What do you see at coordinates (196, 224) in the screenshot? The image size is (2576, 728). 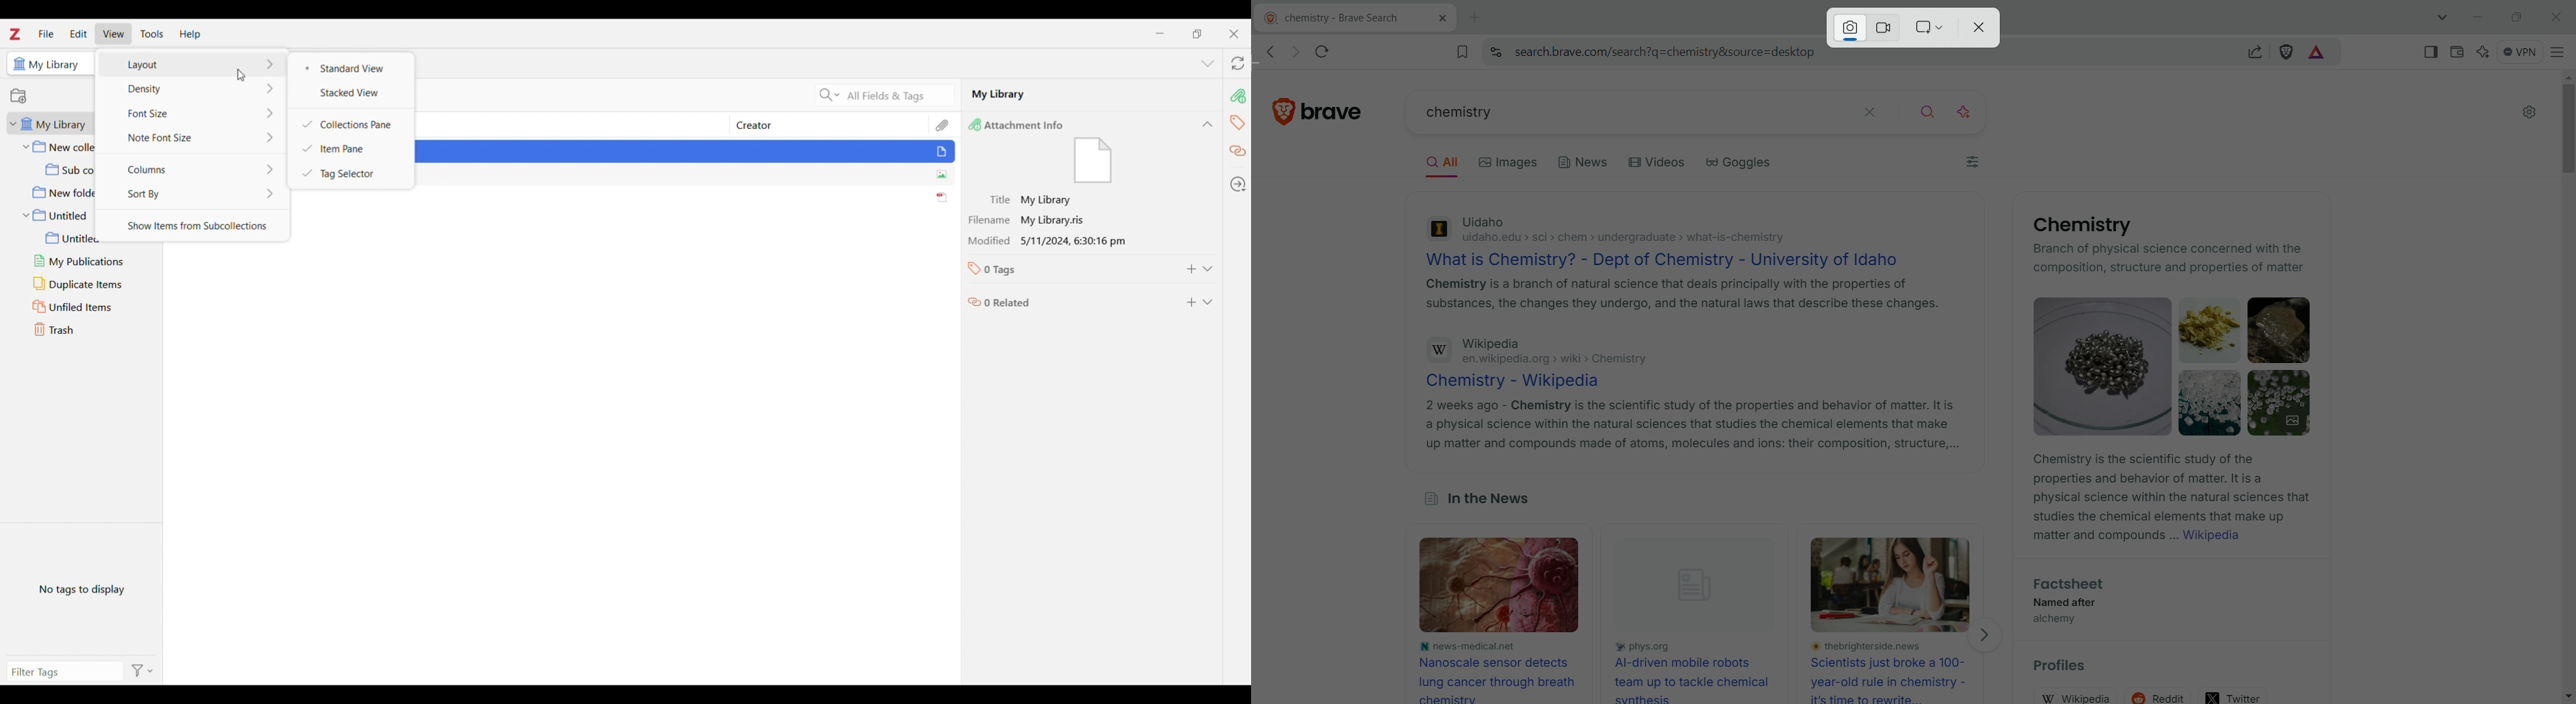 I see `Show items from subcollections` at bounding box center [196, 224].